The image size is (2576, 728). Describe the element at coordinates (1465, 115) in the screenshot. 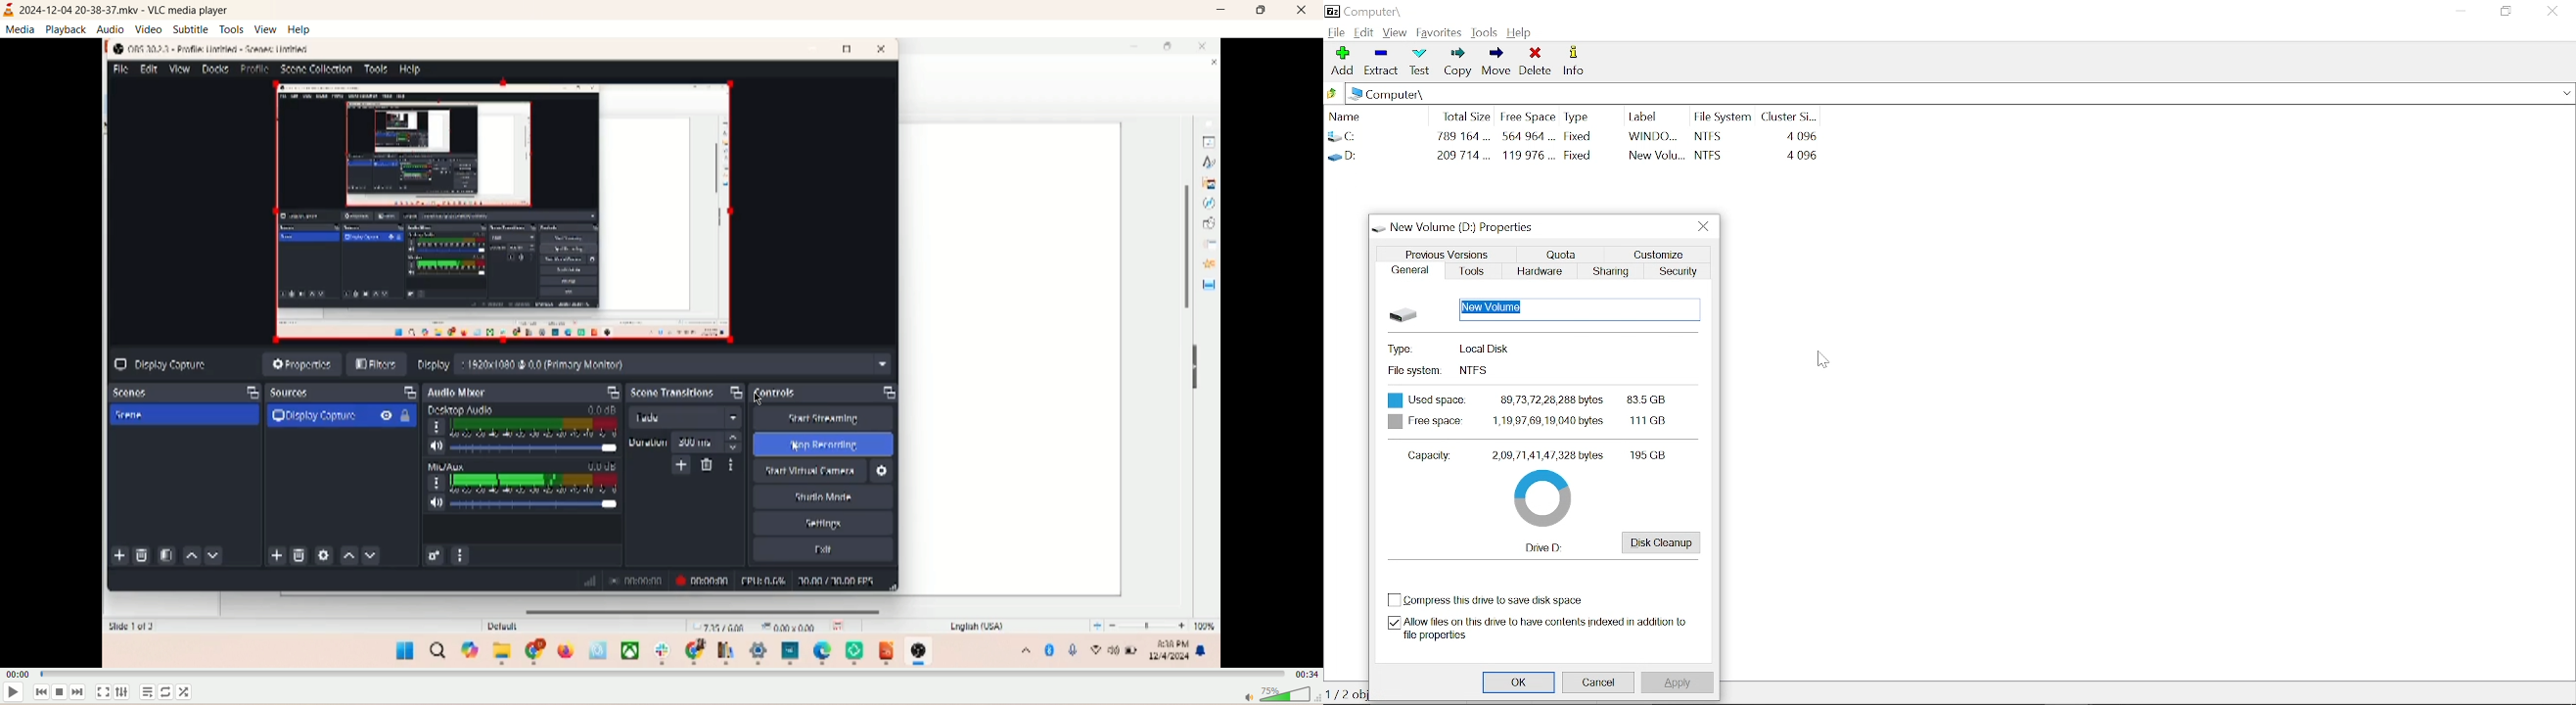

I see `total size` at that location.